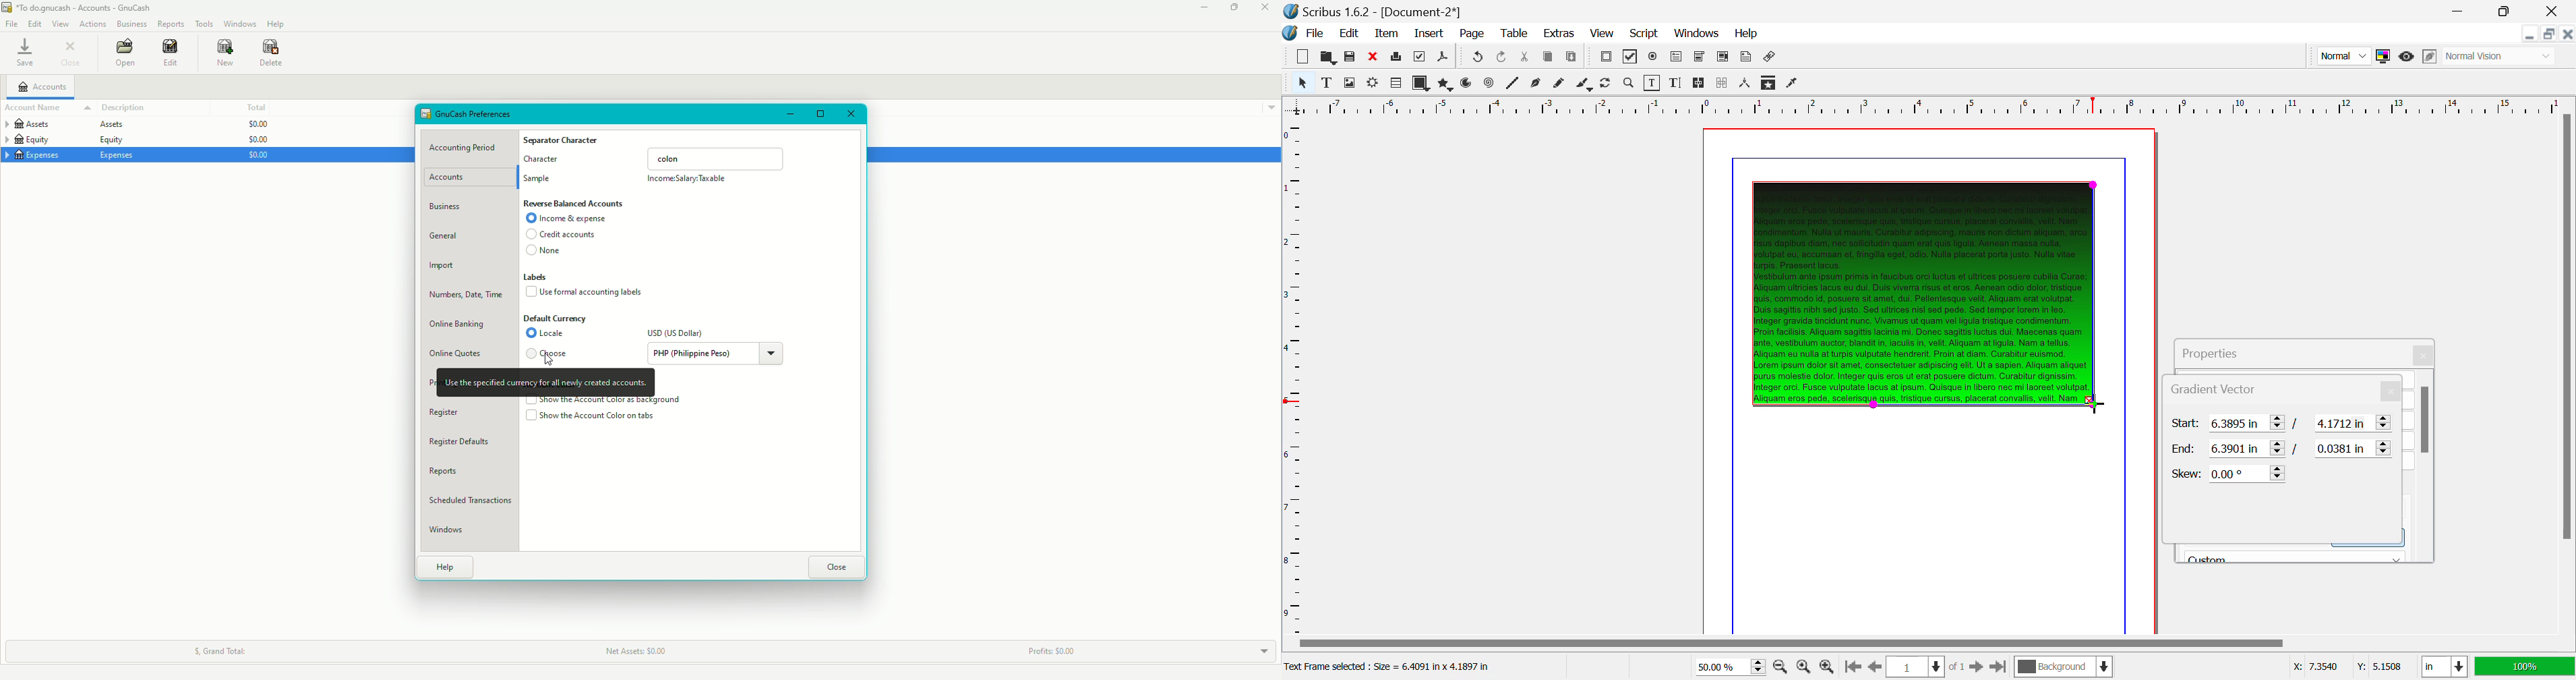 The image size is (2576, 700). What do you see at coordinates (432, 380) in the screenshot?
I see `Printing` at bounding box center [432, 380].